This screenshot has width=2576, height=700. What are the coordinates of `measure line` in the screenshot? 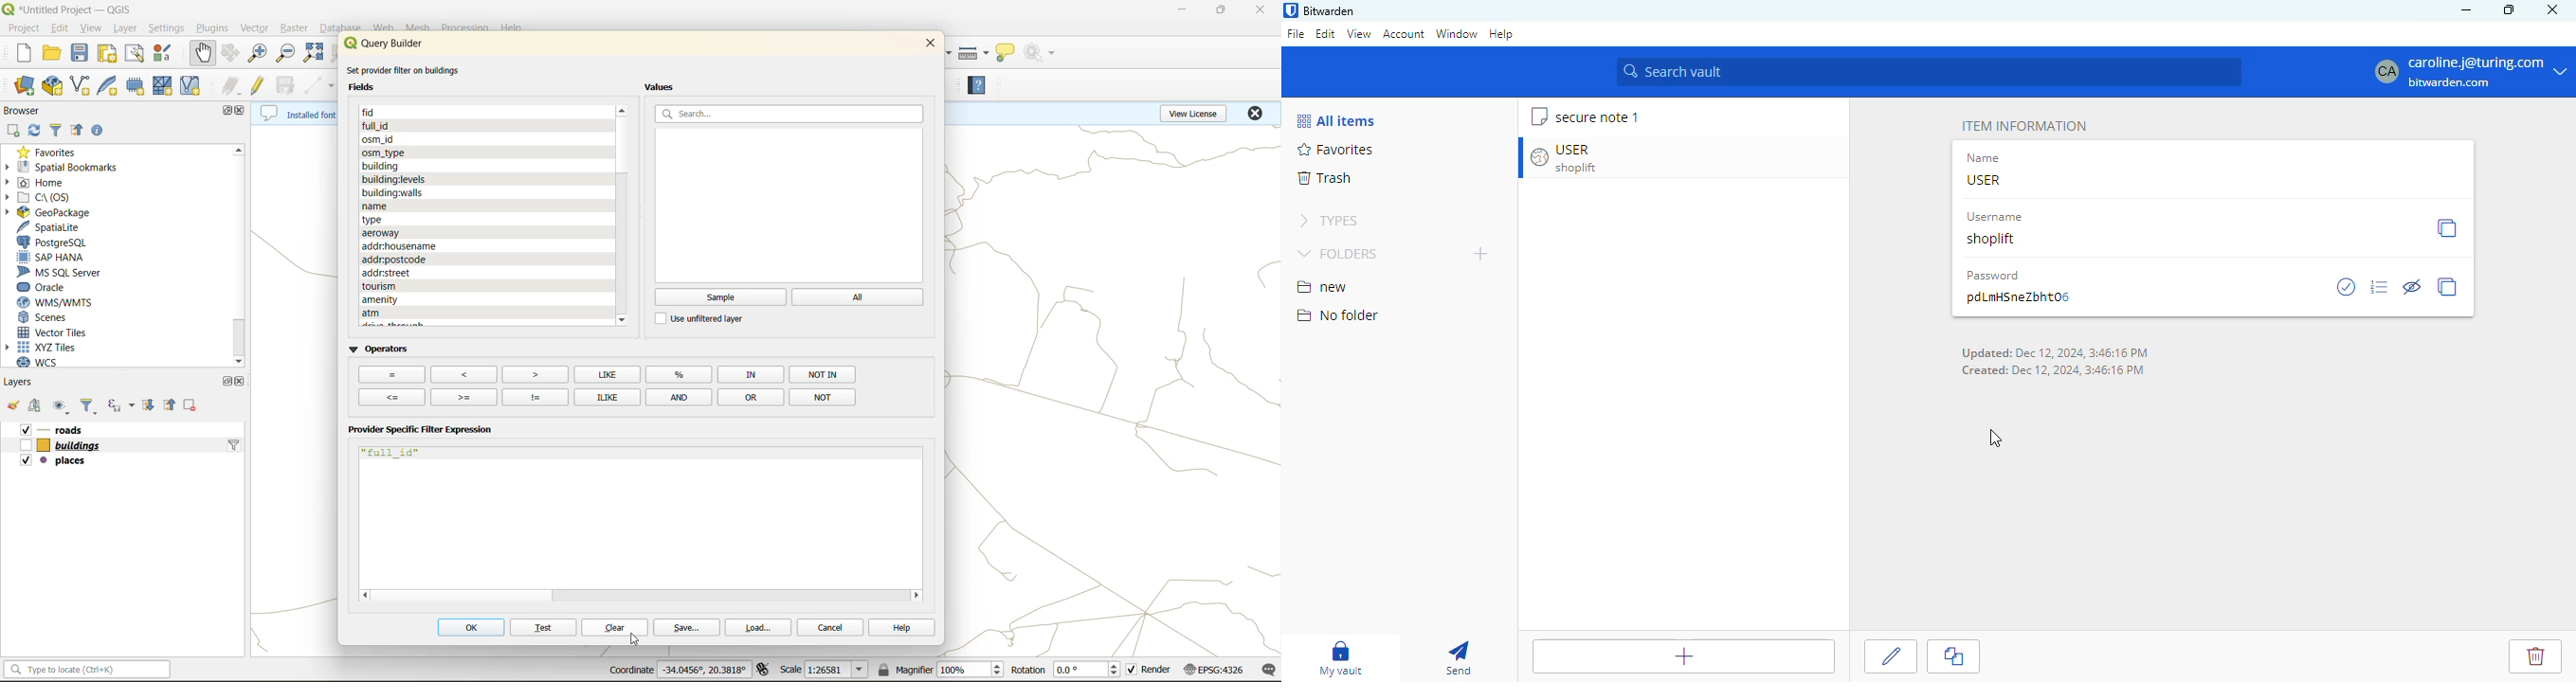 It's located at (974, 51).